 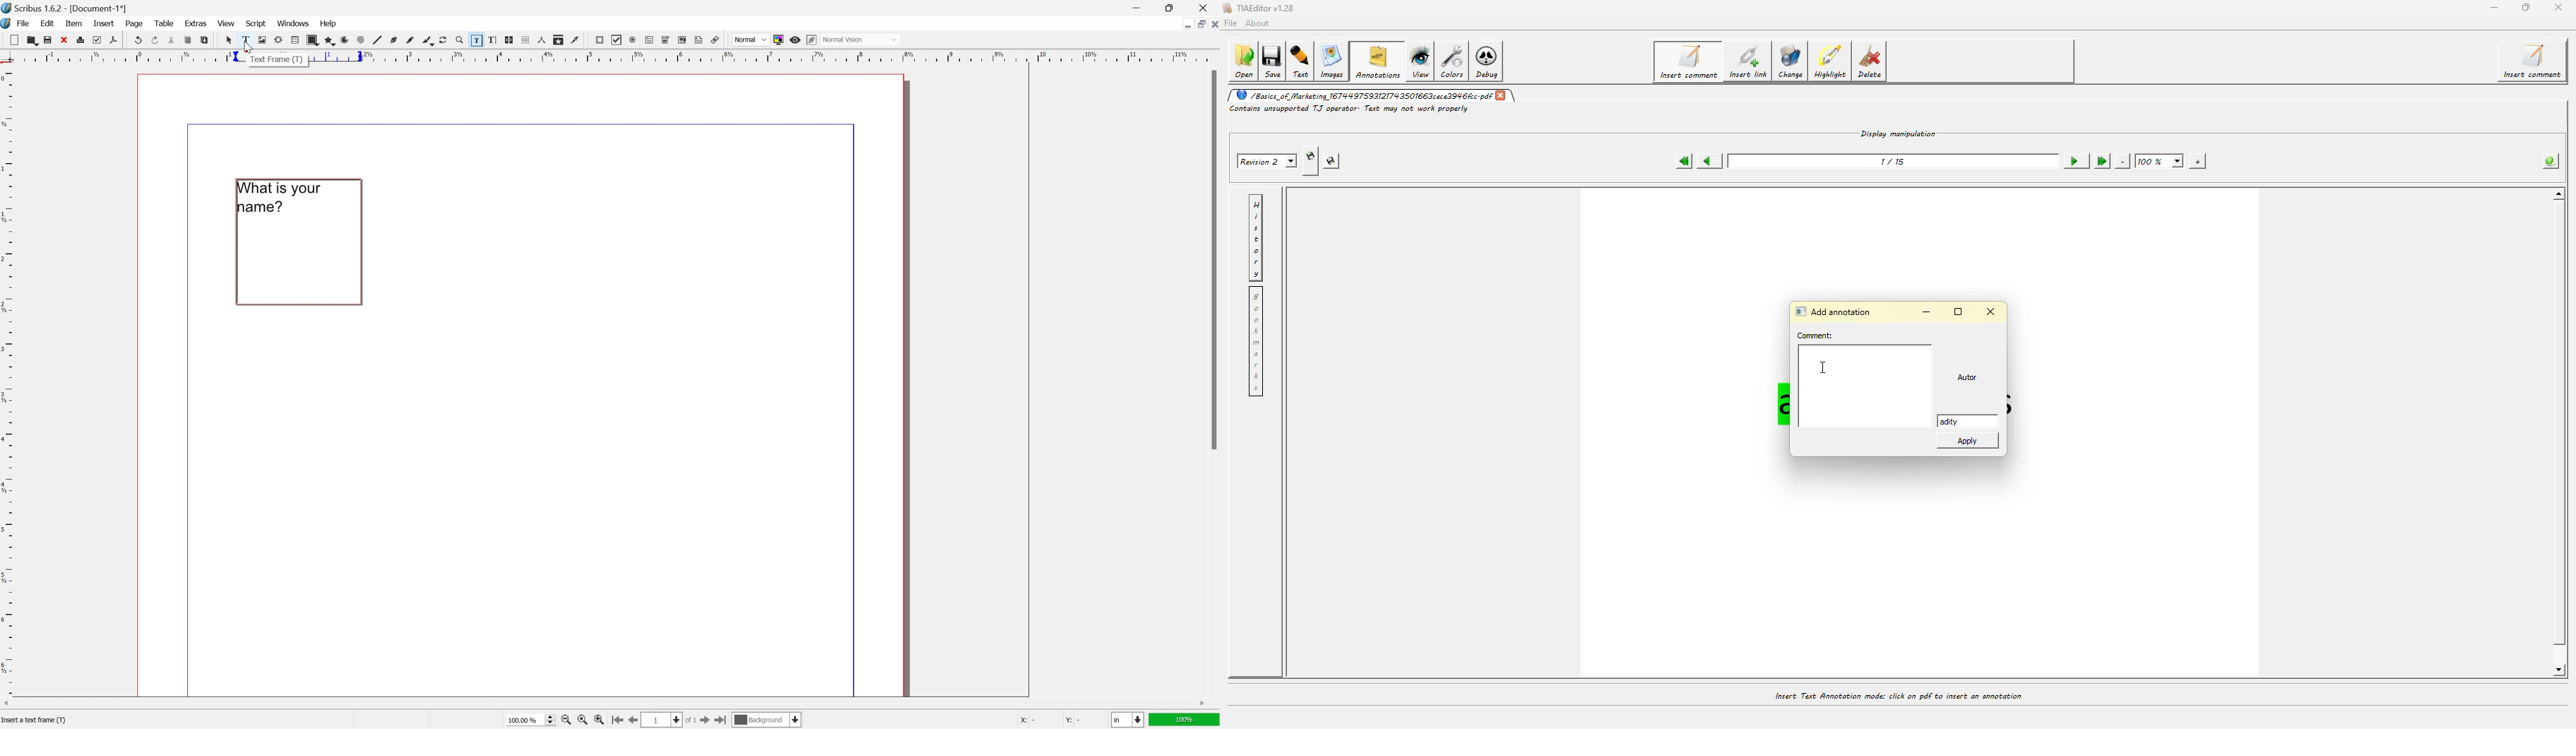 What do you see at coordinates (257, 22) in the screenshot?
I see `script` at bounding box center [257, 22].